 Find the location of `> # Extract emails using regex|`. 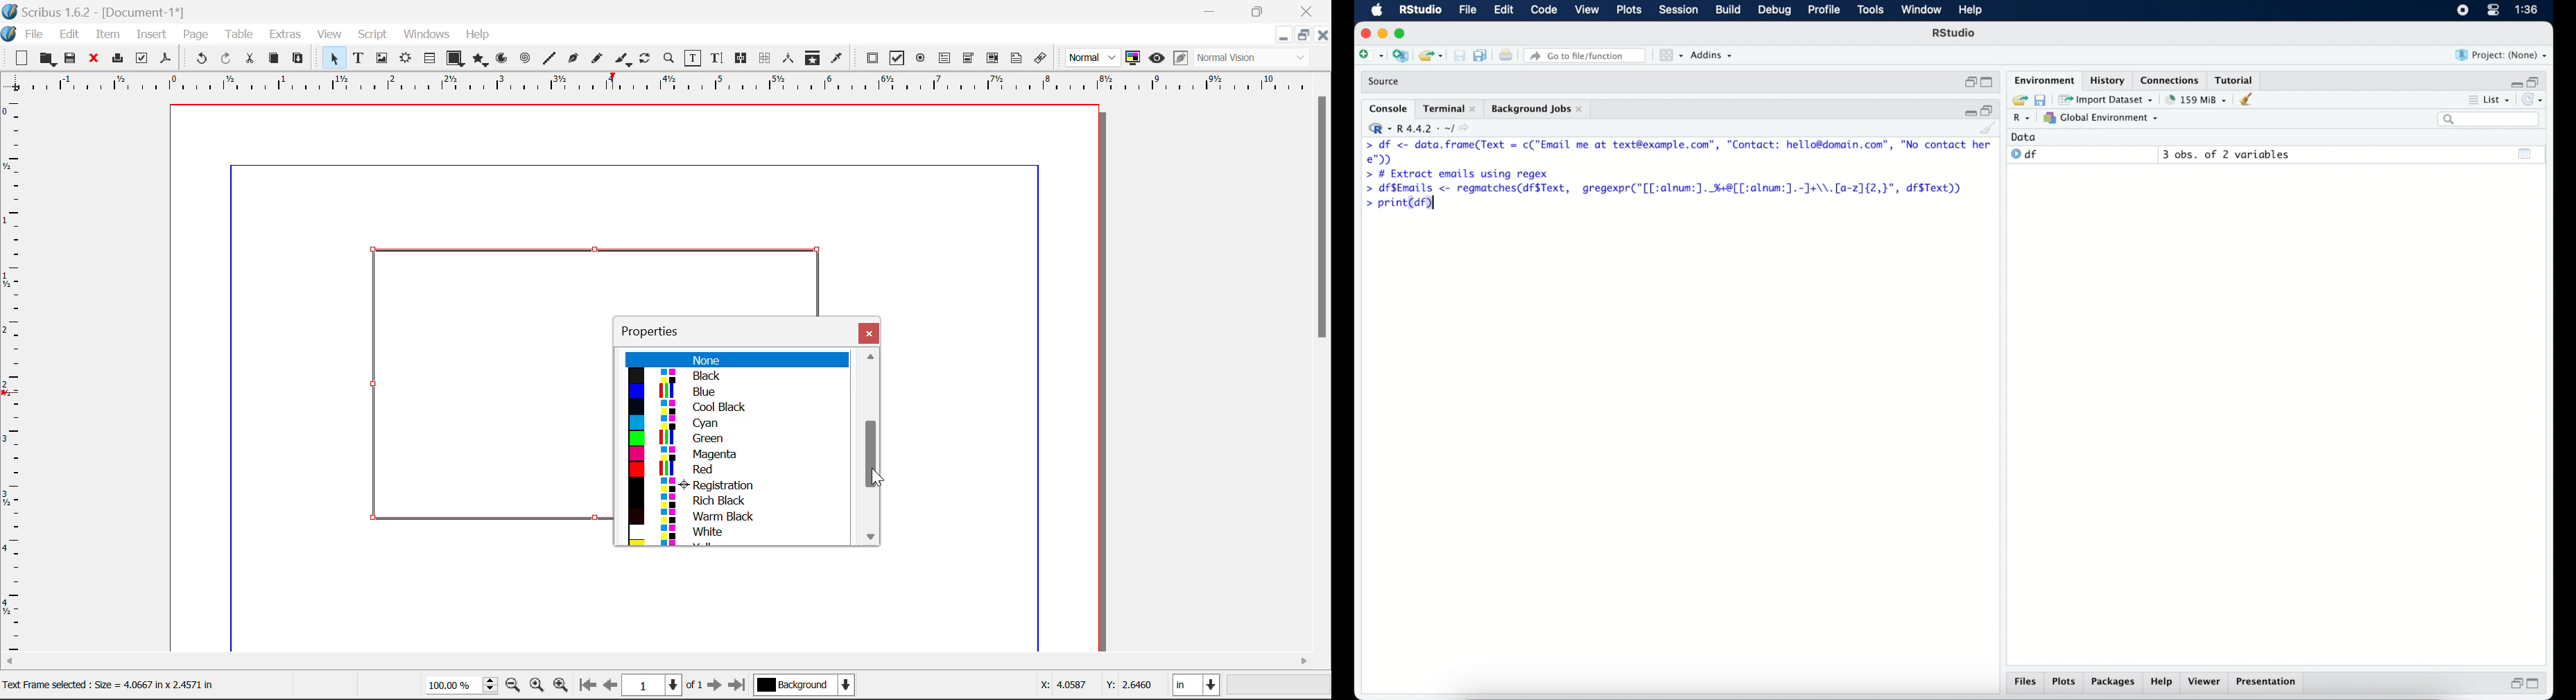

> # Extract emails using regex| is located at coordinates (1456, 173).